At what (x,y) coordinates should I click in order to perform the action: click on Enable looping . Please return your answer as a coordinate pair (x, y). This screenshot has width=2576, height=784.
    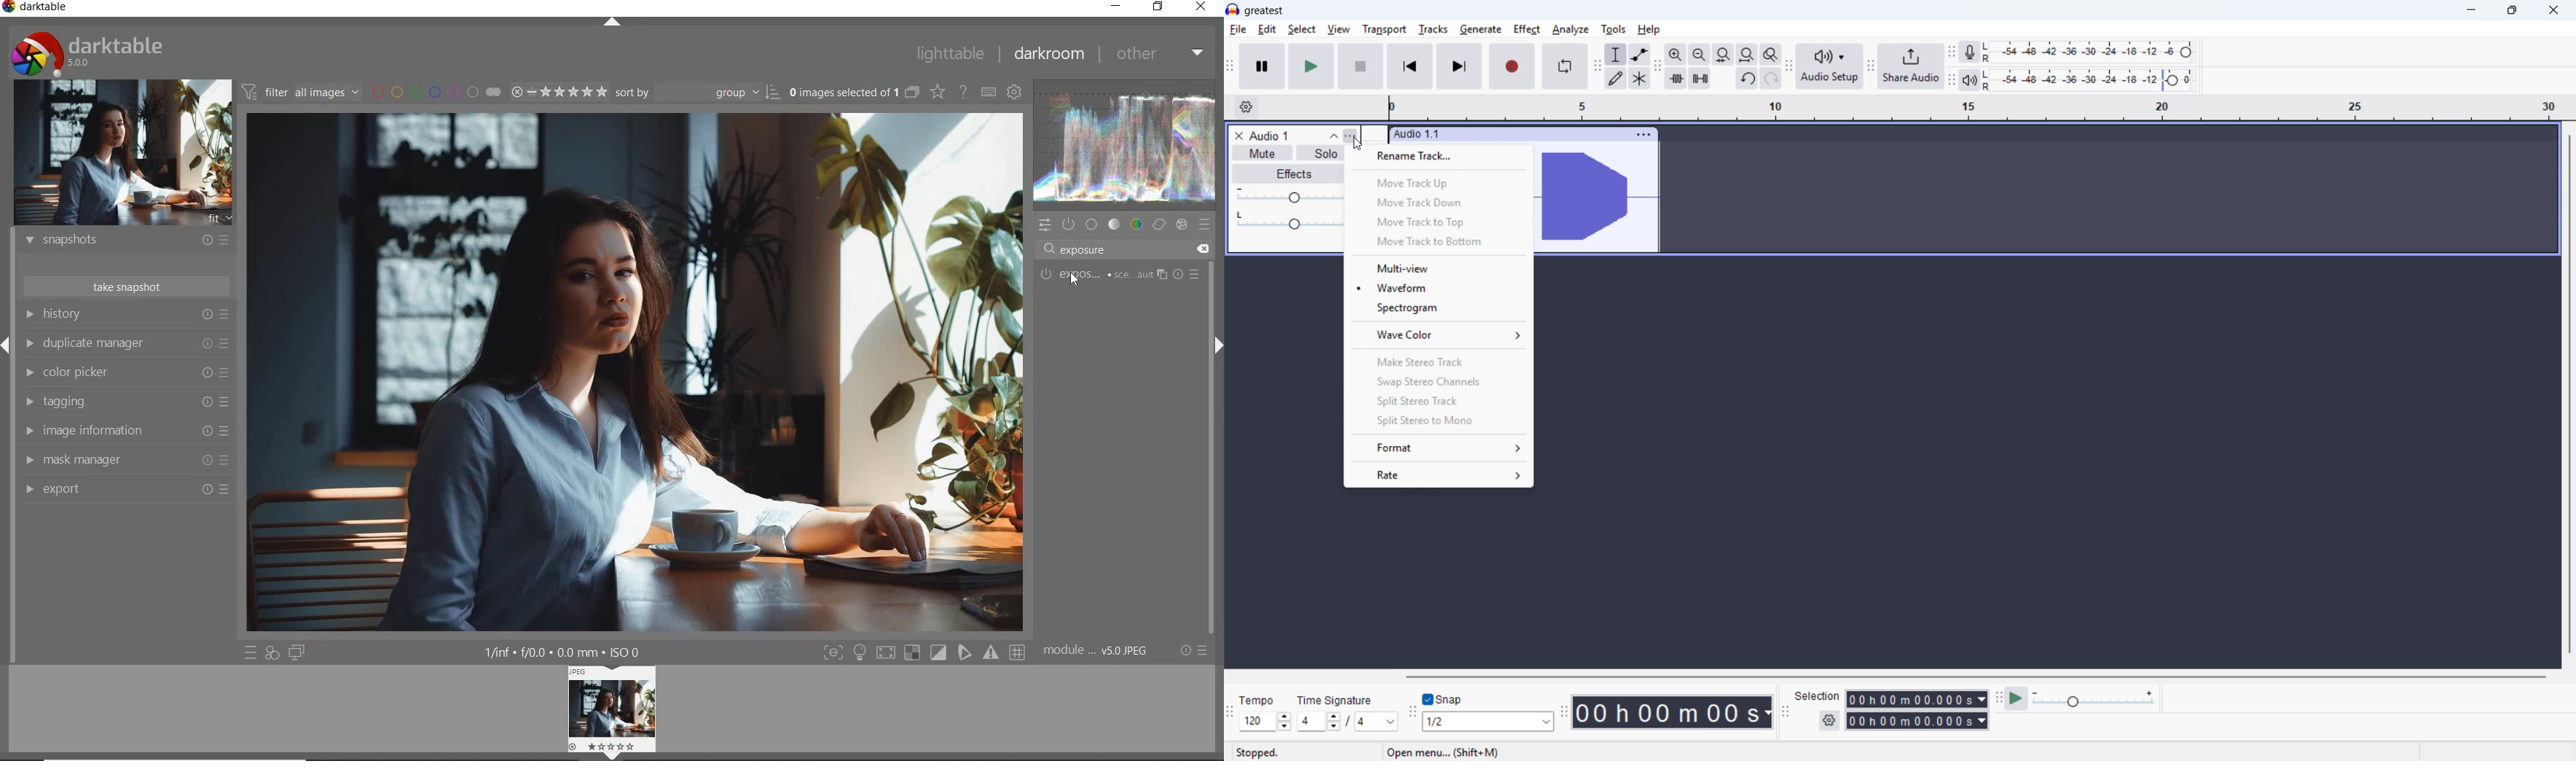
    Looking at the image, I should click on (1564, 67).